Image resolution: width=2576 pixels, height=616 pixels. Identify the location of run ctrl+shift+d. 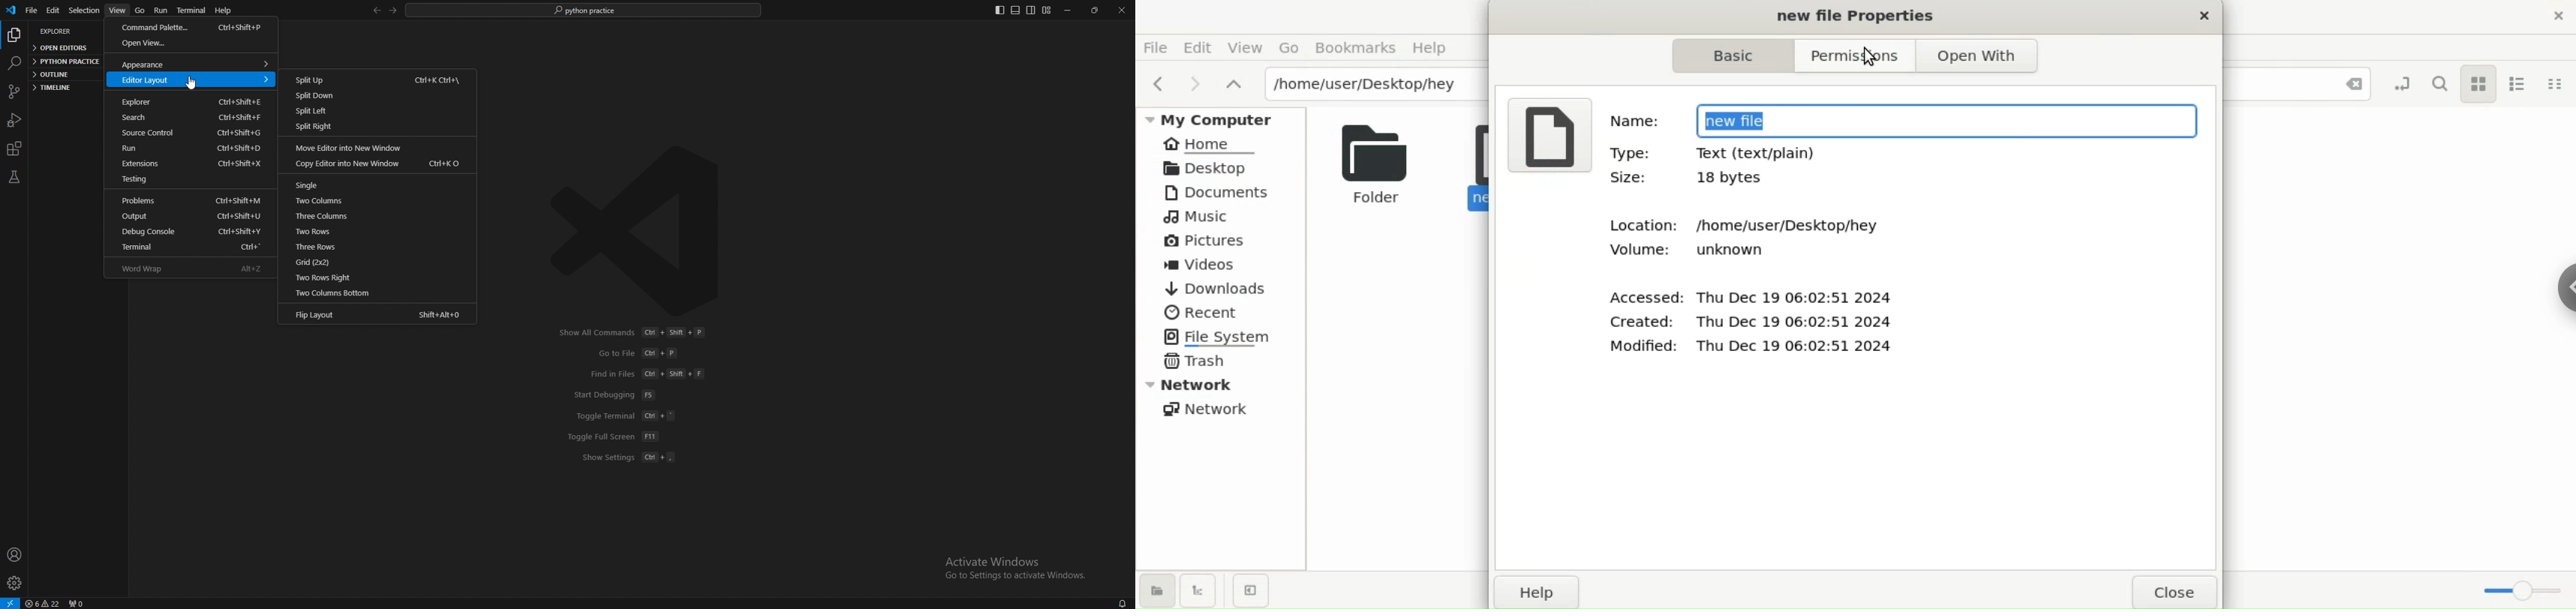
(188, 148).